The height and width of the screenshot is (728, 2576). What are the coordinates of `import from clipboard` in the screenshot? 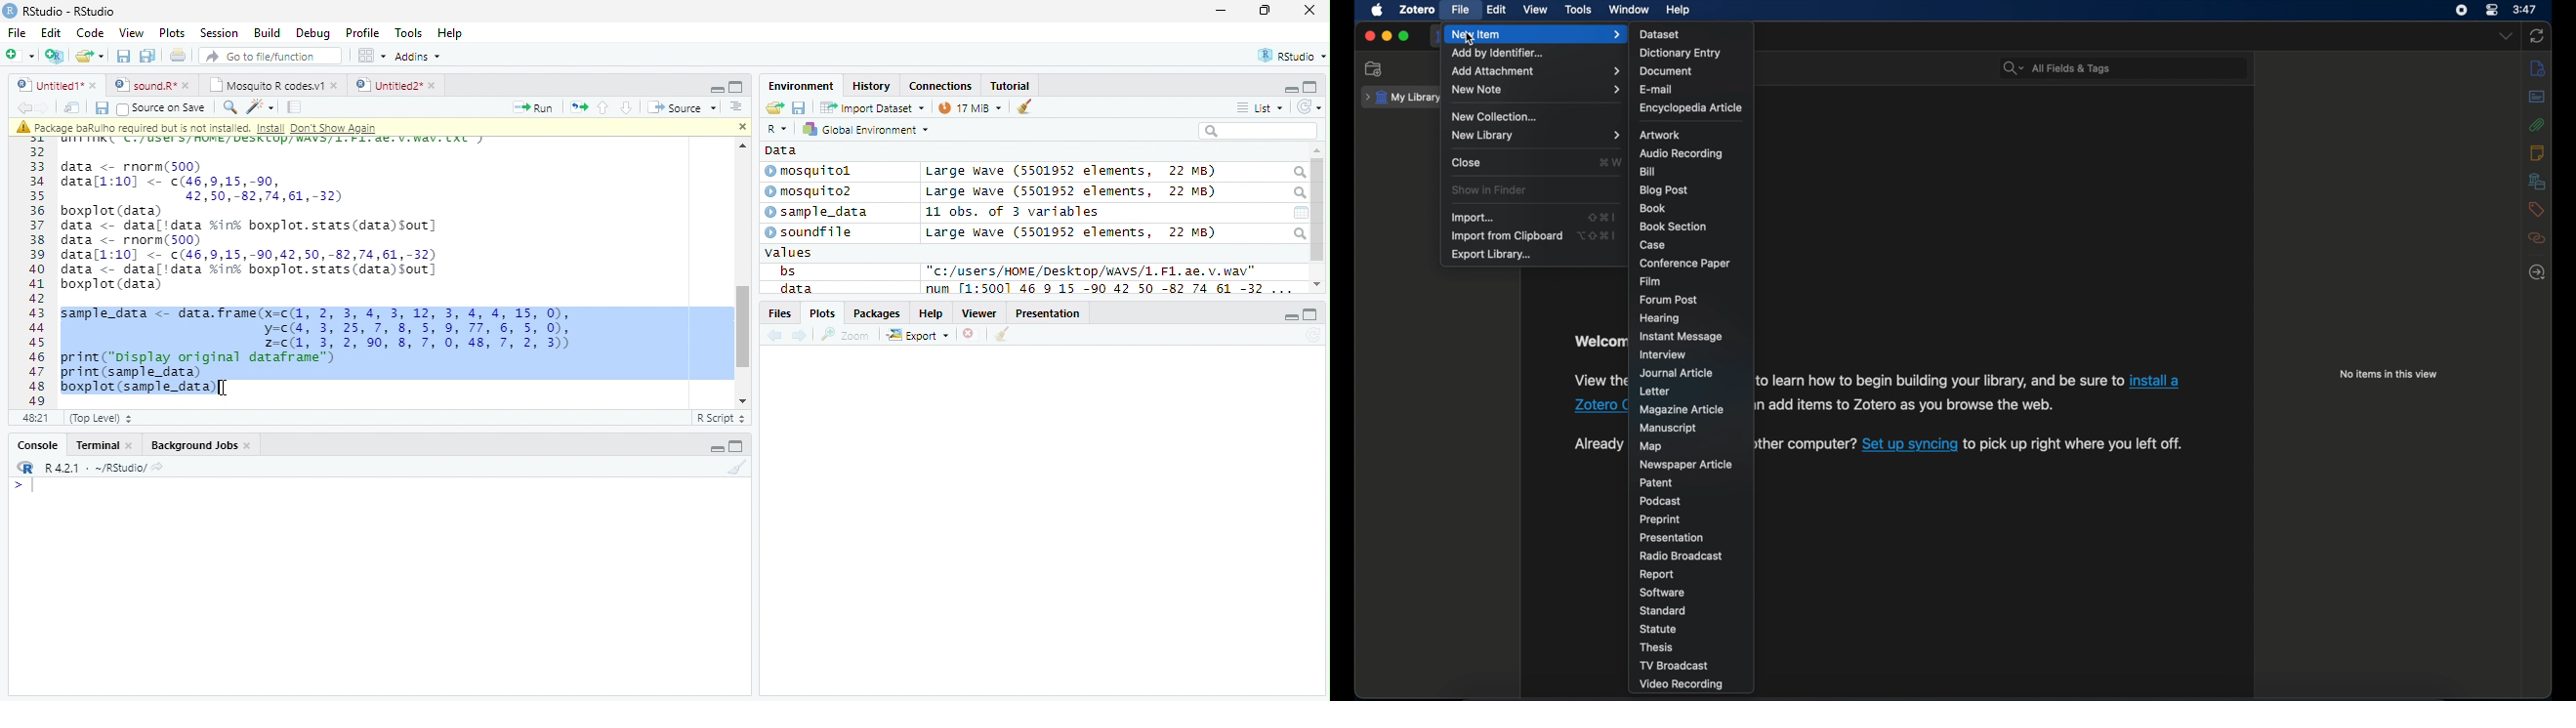 It's located at (1507, 236).